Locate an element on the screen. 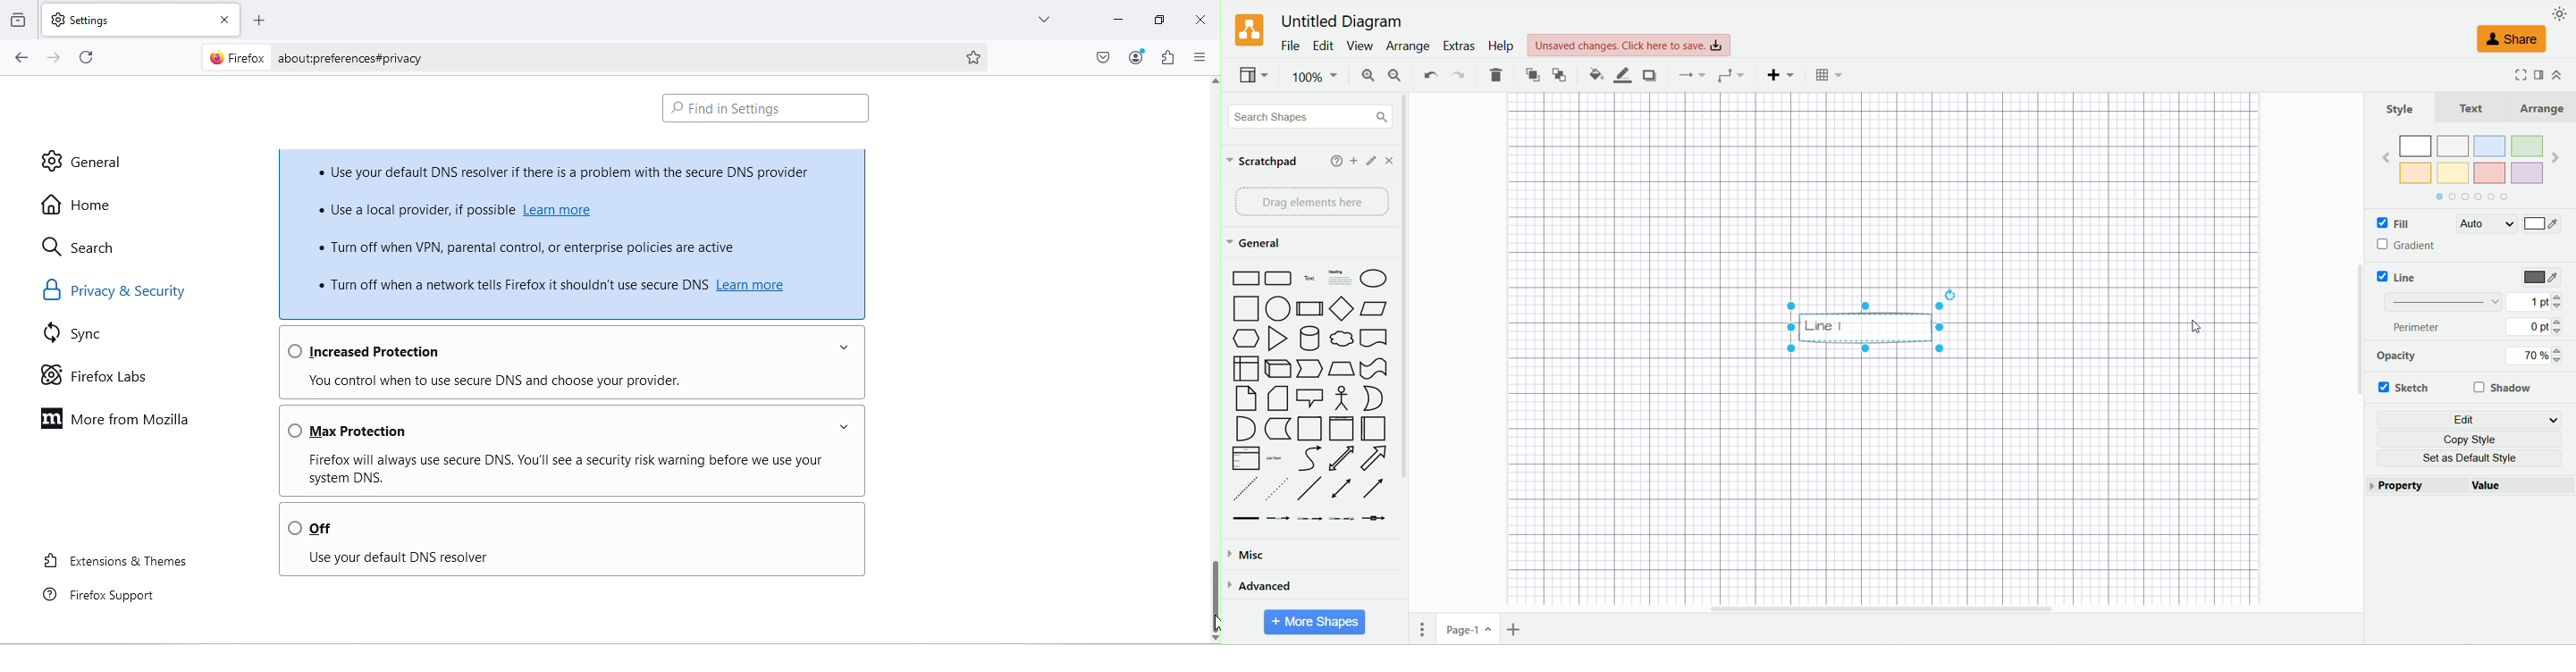 The width and height of the screenshot is (2576, 672). Card is located at coordinates (1277, 399).